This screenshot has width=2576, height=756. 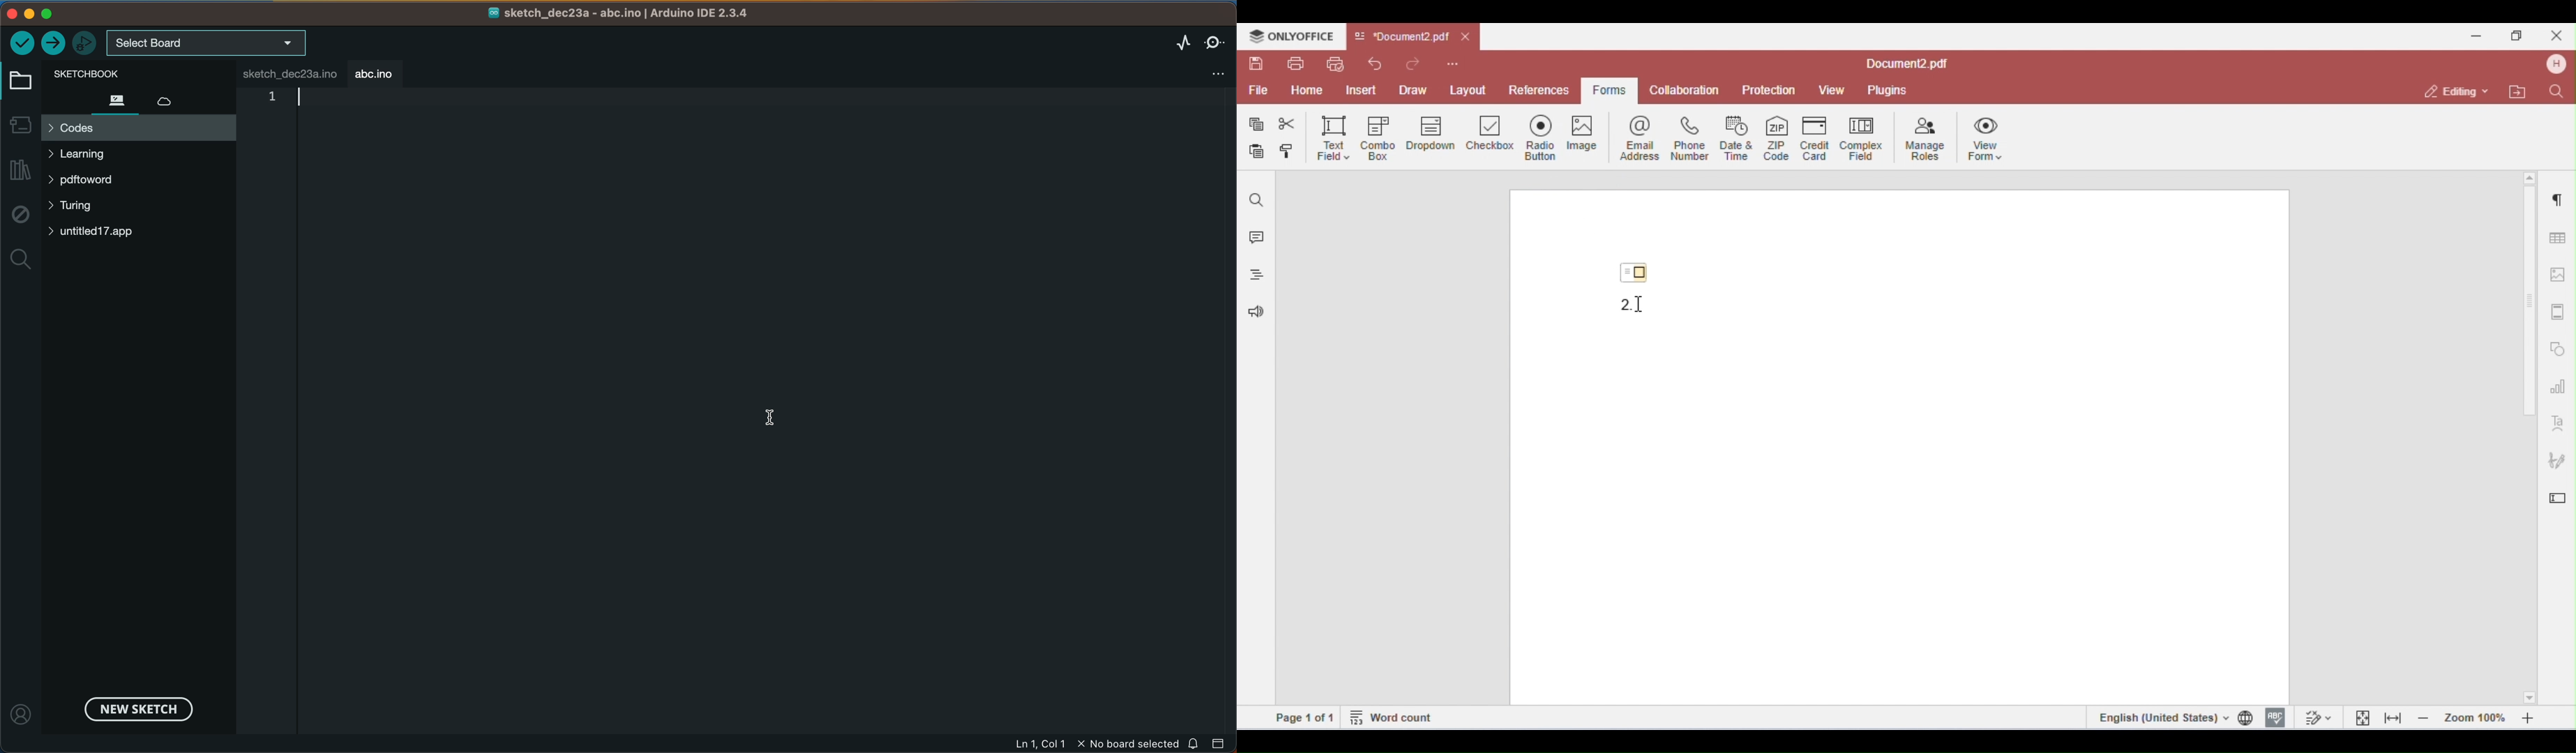 I want to click on board selecter, so click(x=207, y=43).